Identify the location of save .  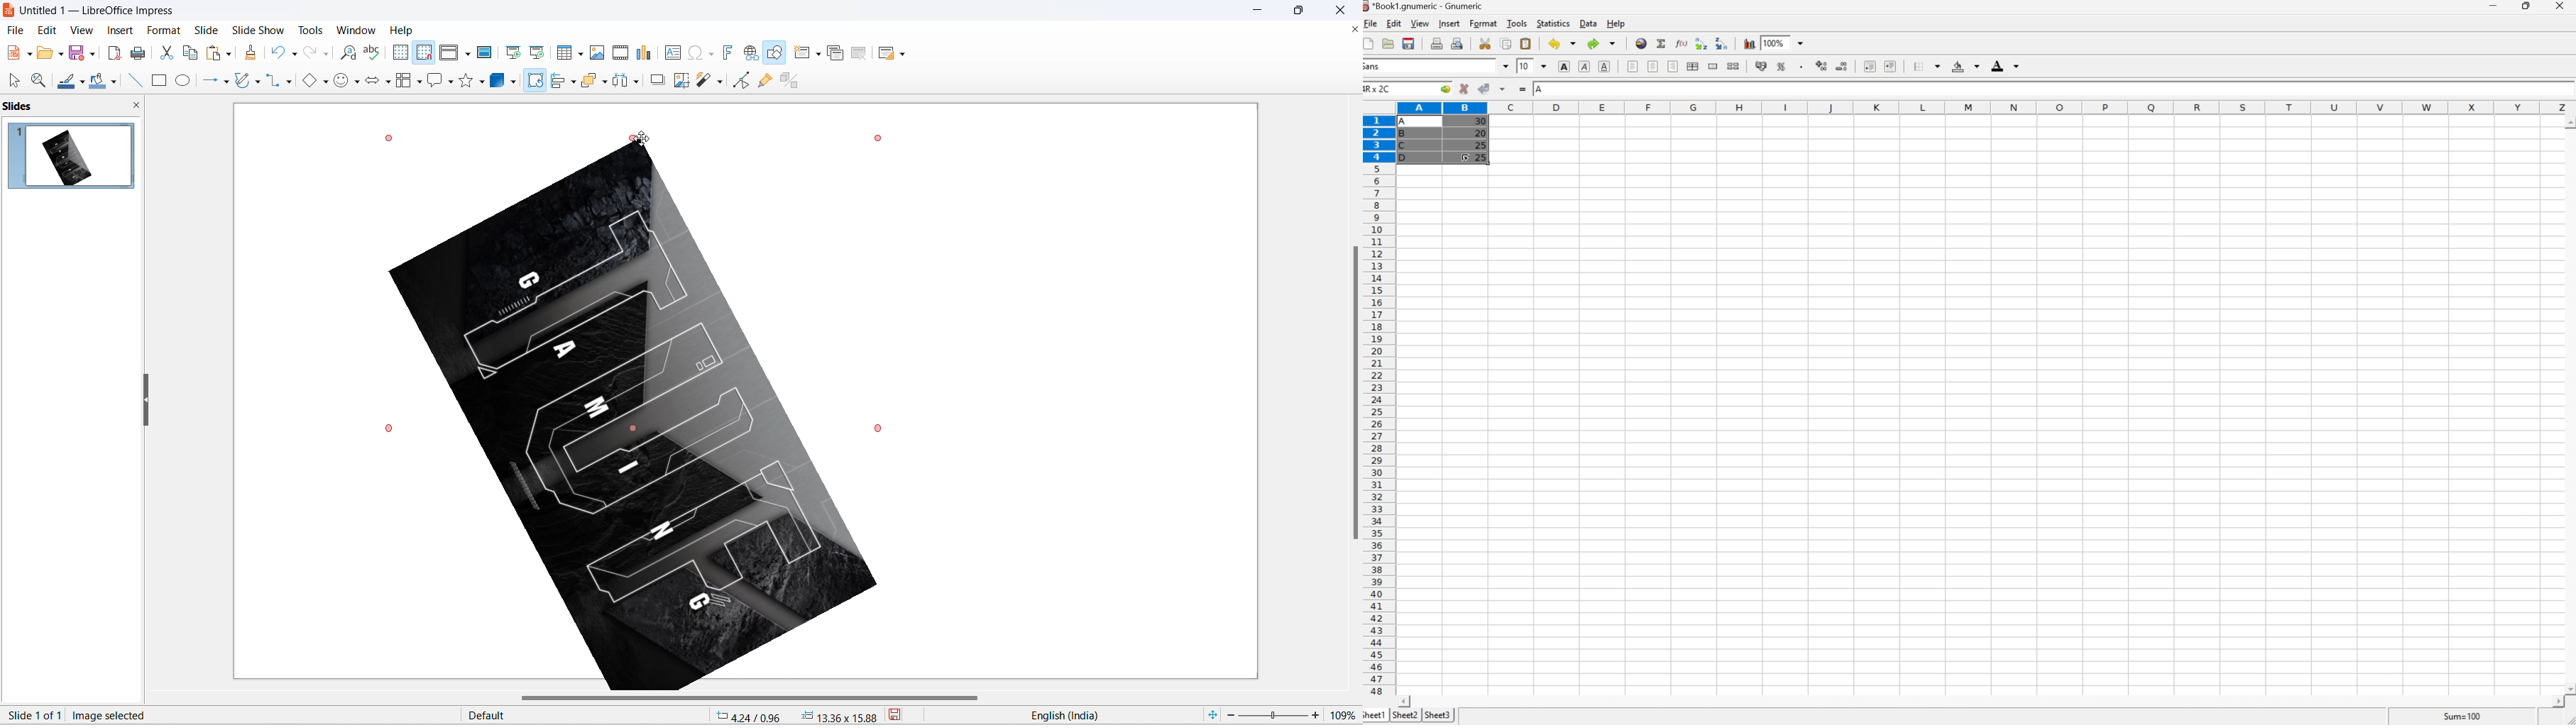
(77, 55).